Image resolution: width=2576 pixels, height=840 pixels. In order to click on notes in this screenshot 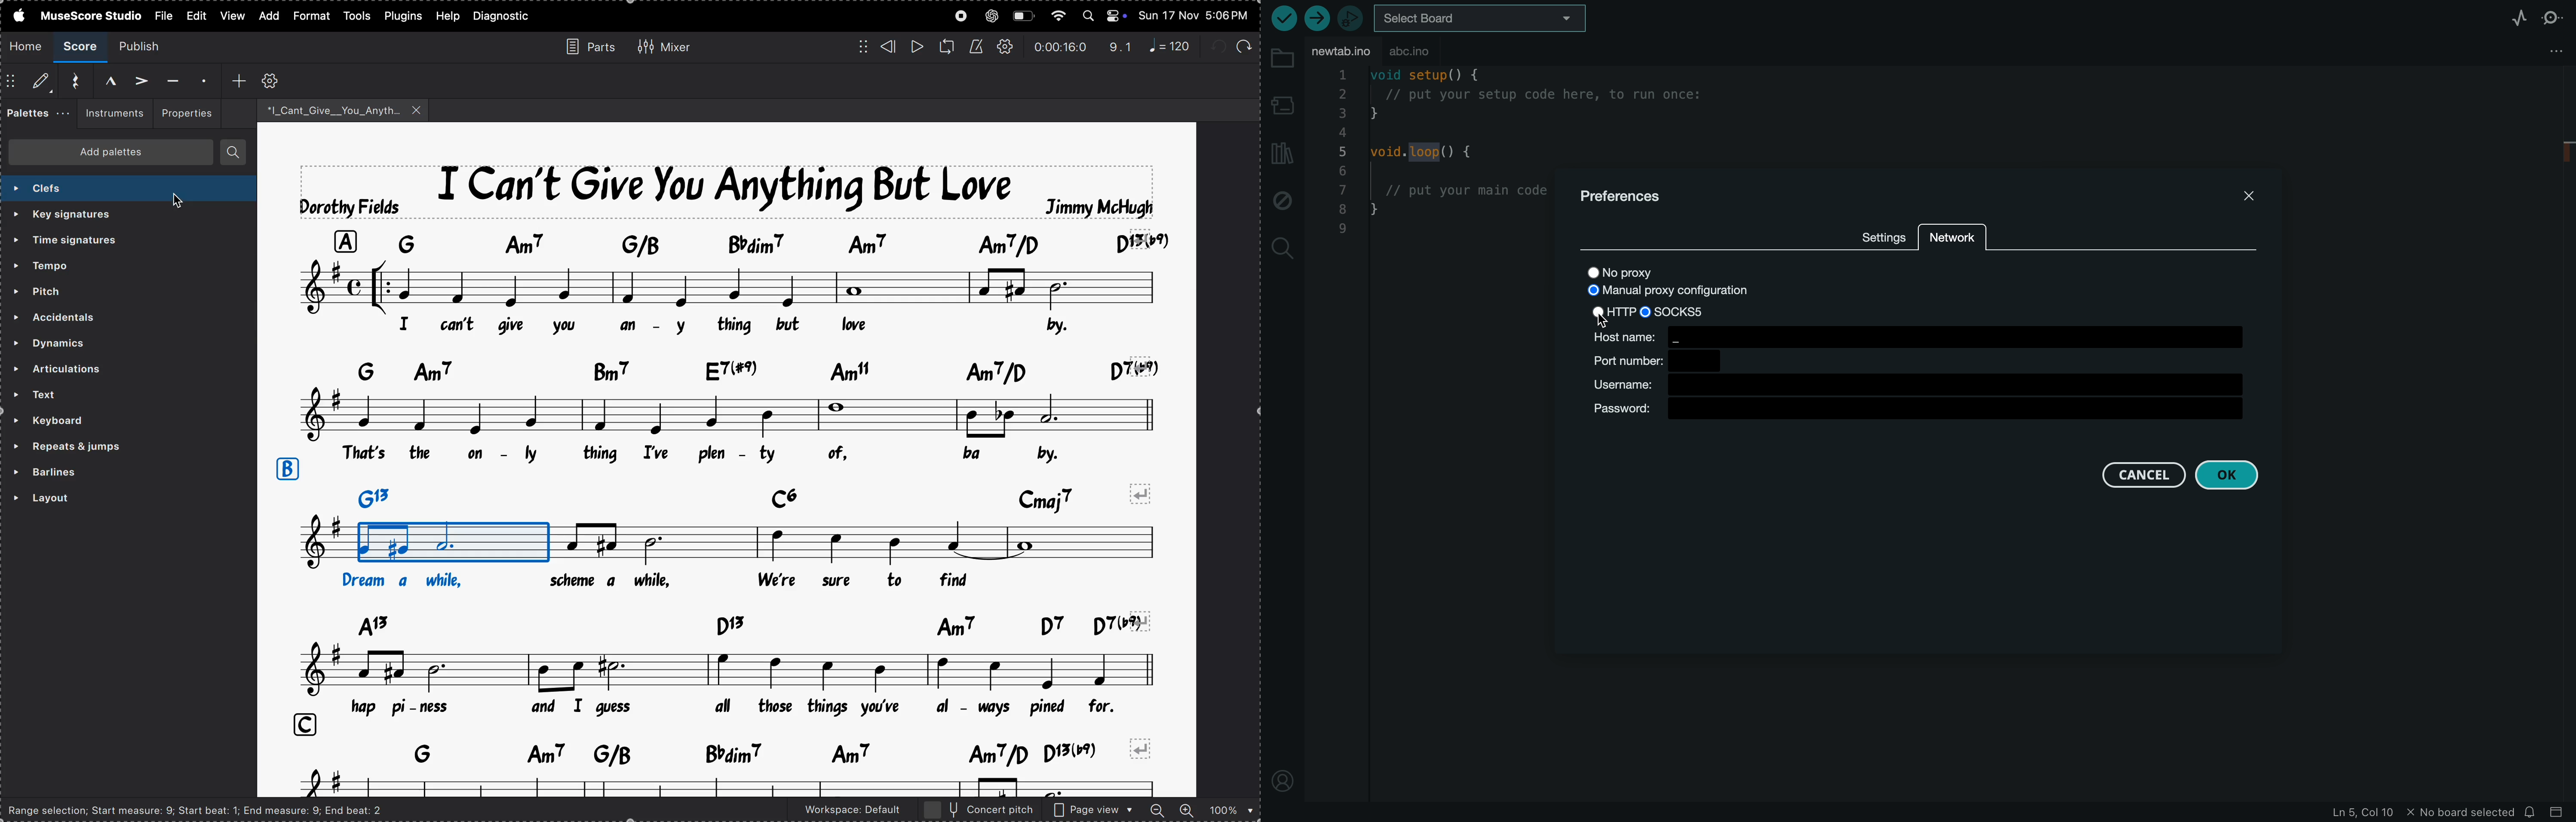, I will do `click(725, 670)`.